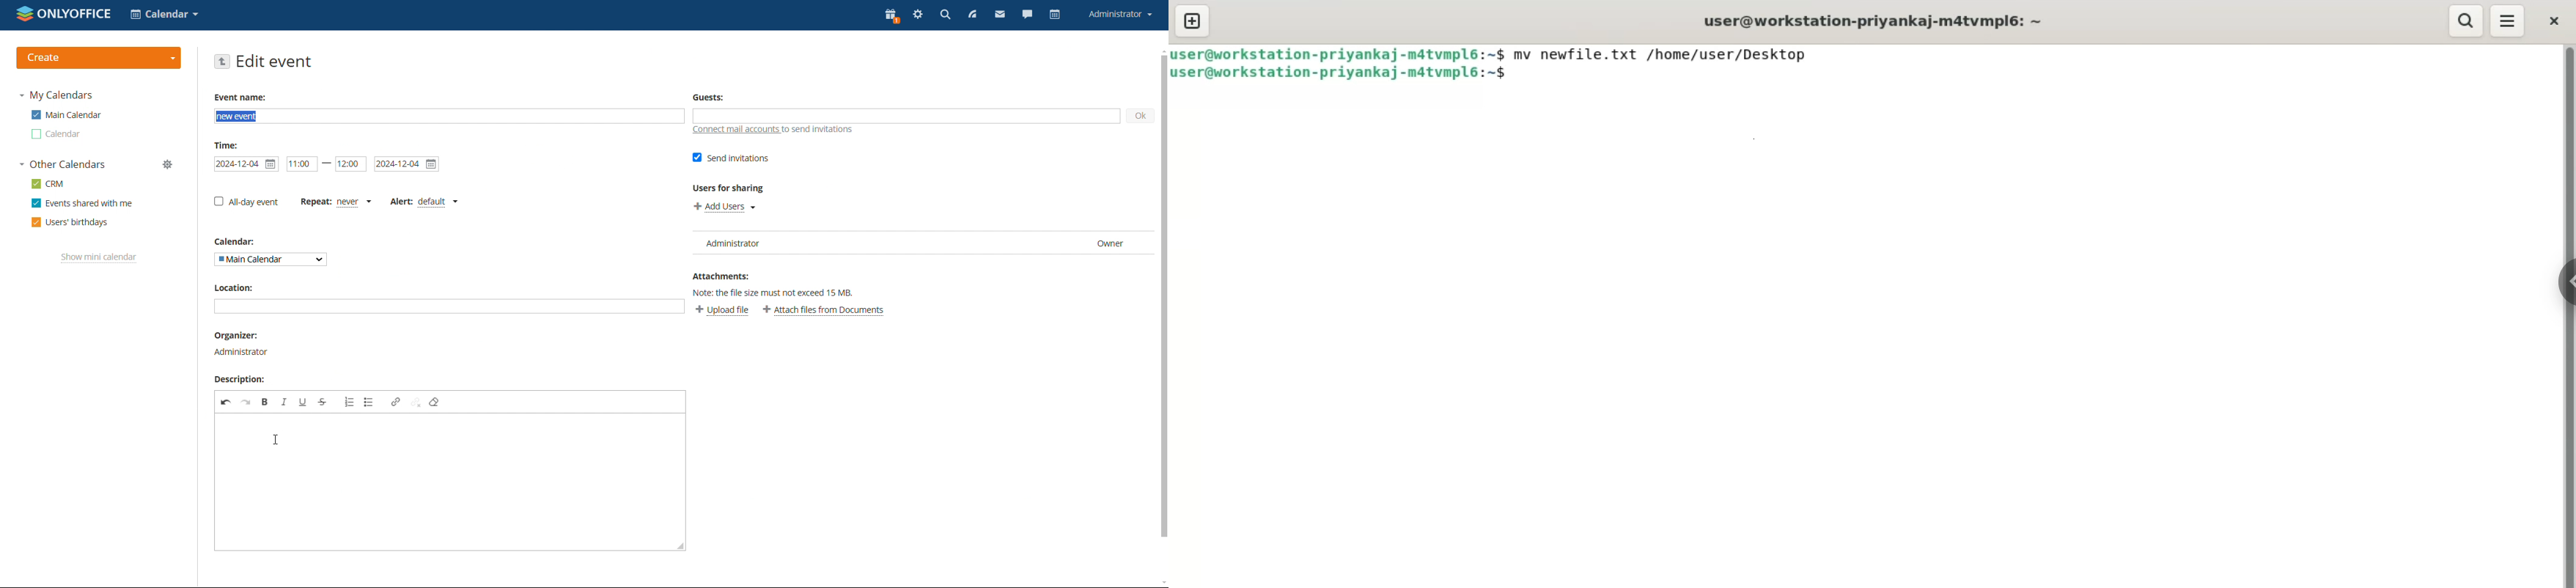  What do you see at coordinates (1054, 15) in the screenshot?
I see `calendar` at bounding box center [1054, 15].